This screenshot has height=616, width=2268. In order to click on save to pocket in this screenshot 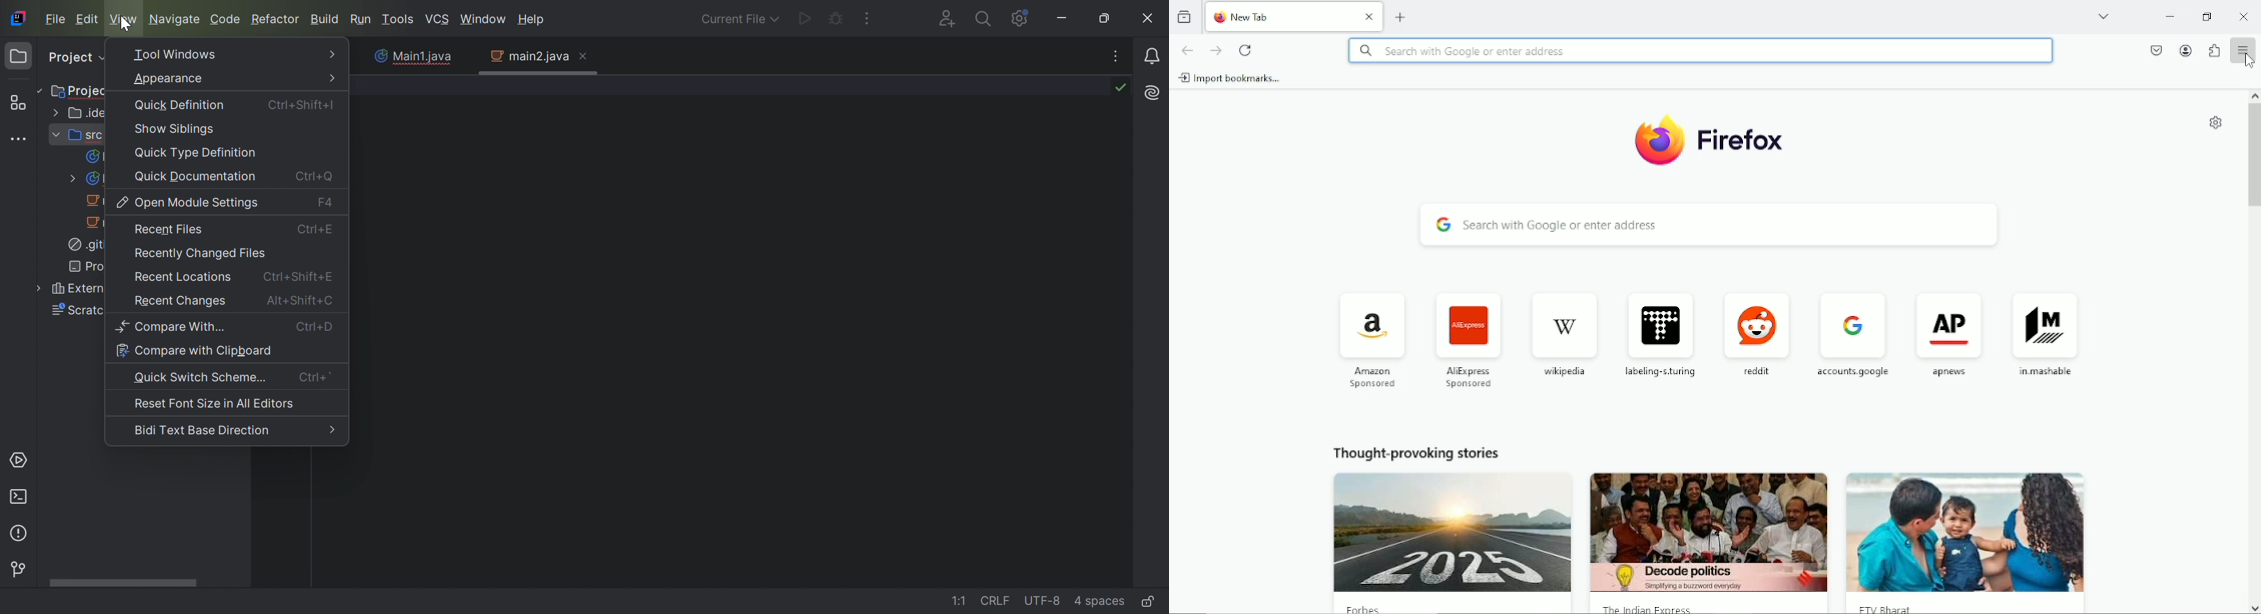, I will do `click(2153, 50)`.